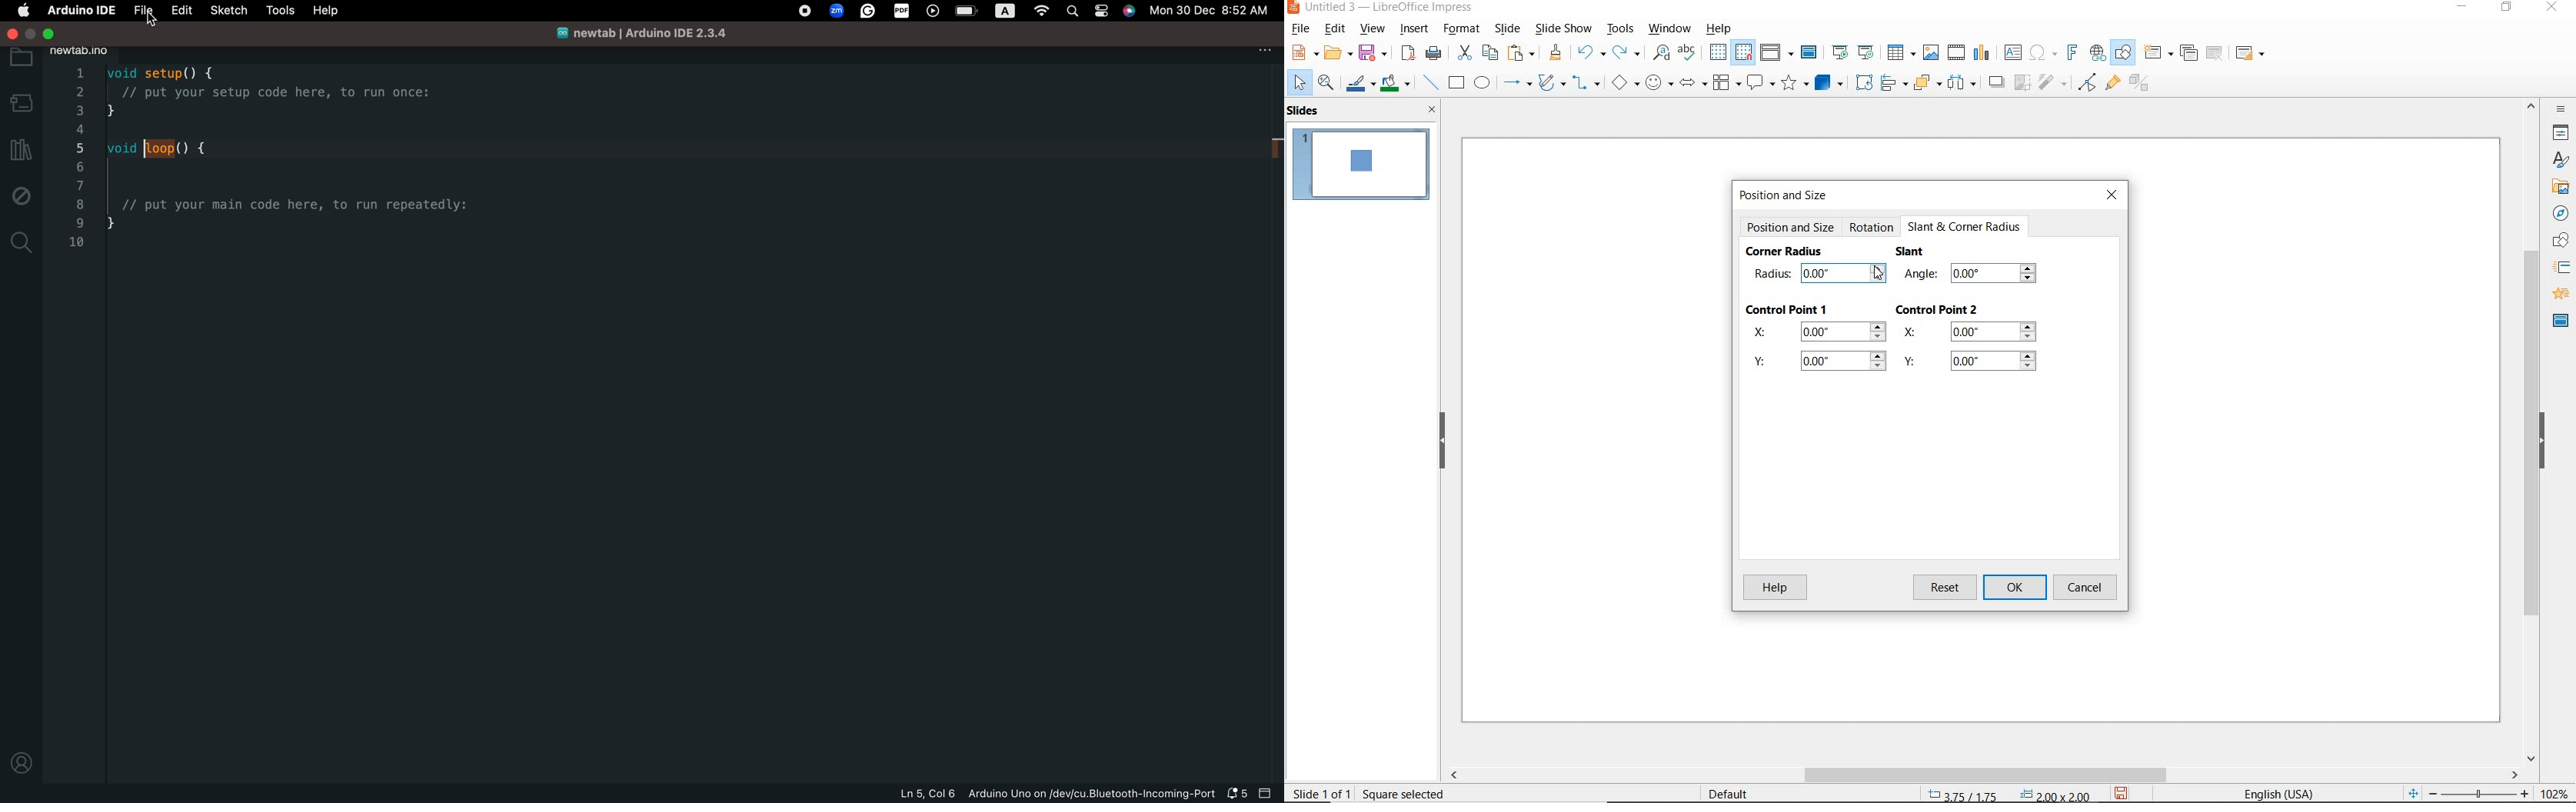  Describe the element at coordinates (13, 34) in the screenshot. I see `close` at that location.